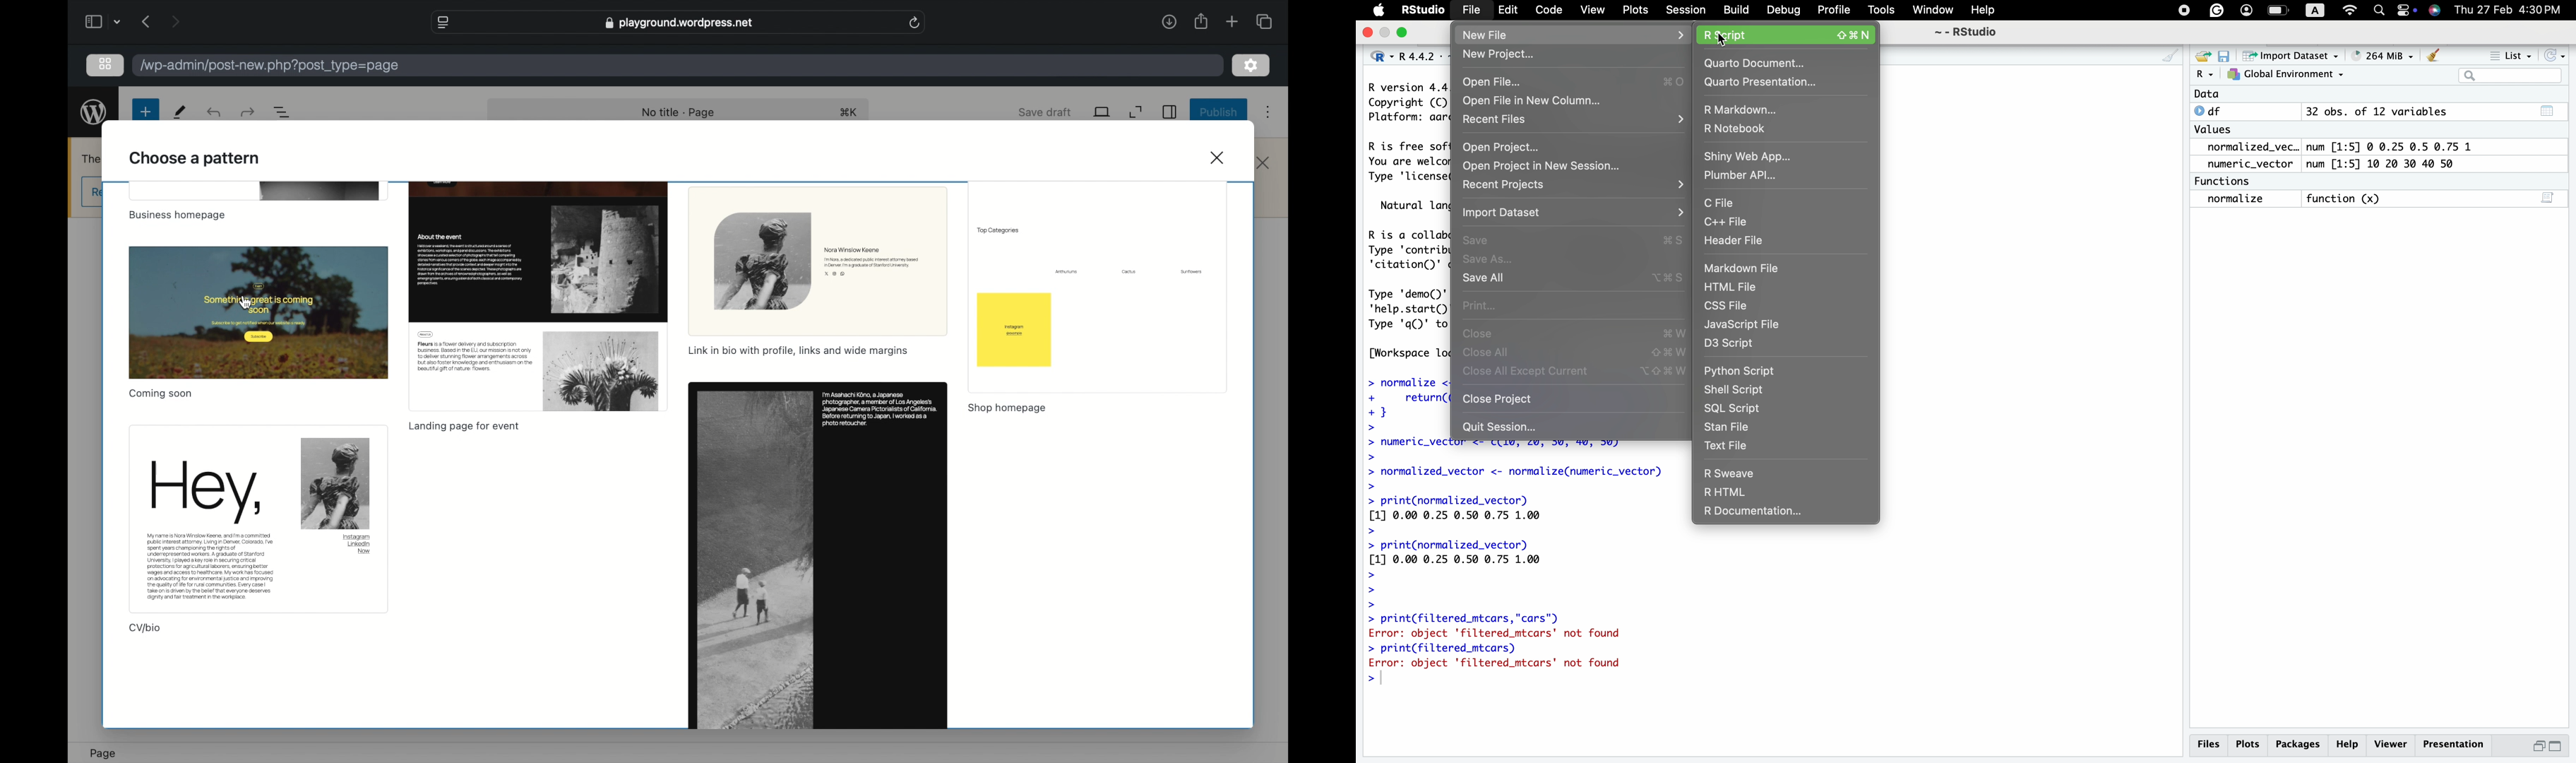  I want to click on preview, so click(259, 312).